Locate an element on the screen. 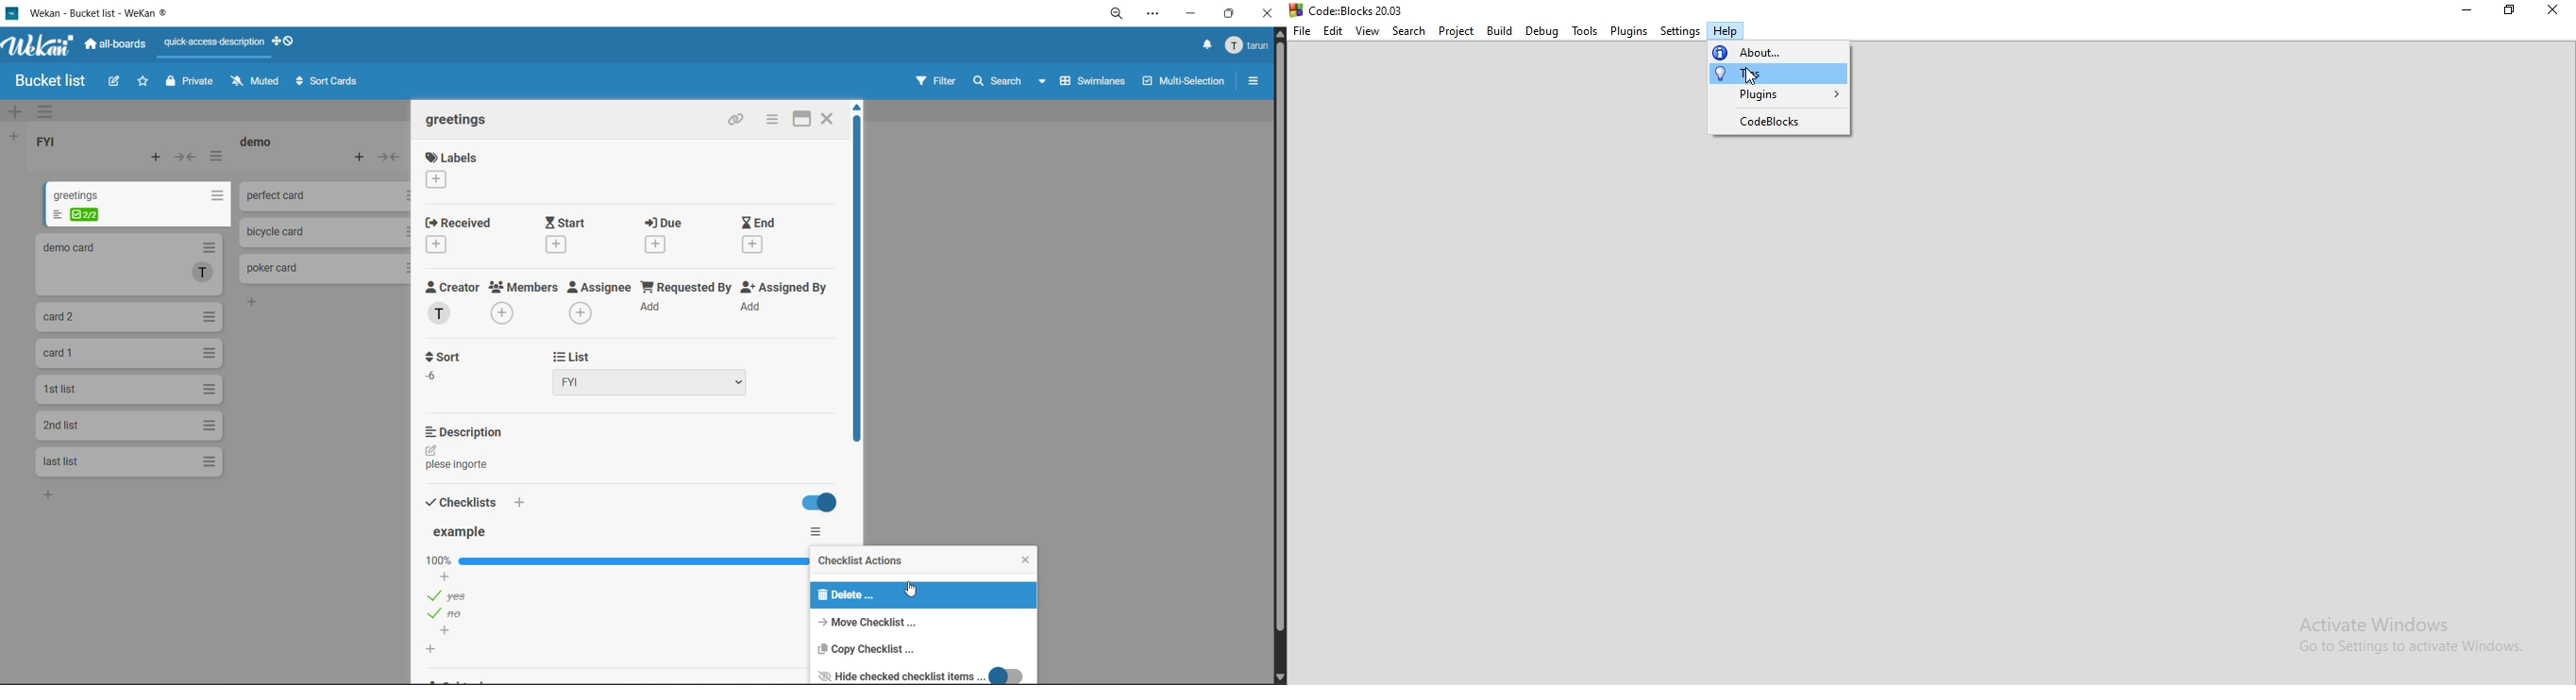 The image size is (2576, 700). checklists is located at coordinates (463, 500).